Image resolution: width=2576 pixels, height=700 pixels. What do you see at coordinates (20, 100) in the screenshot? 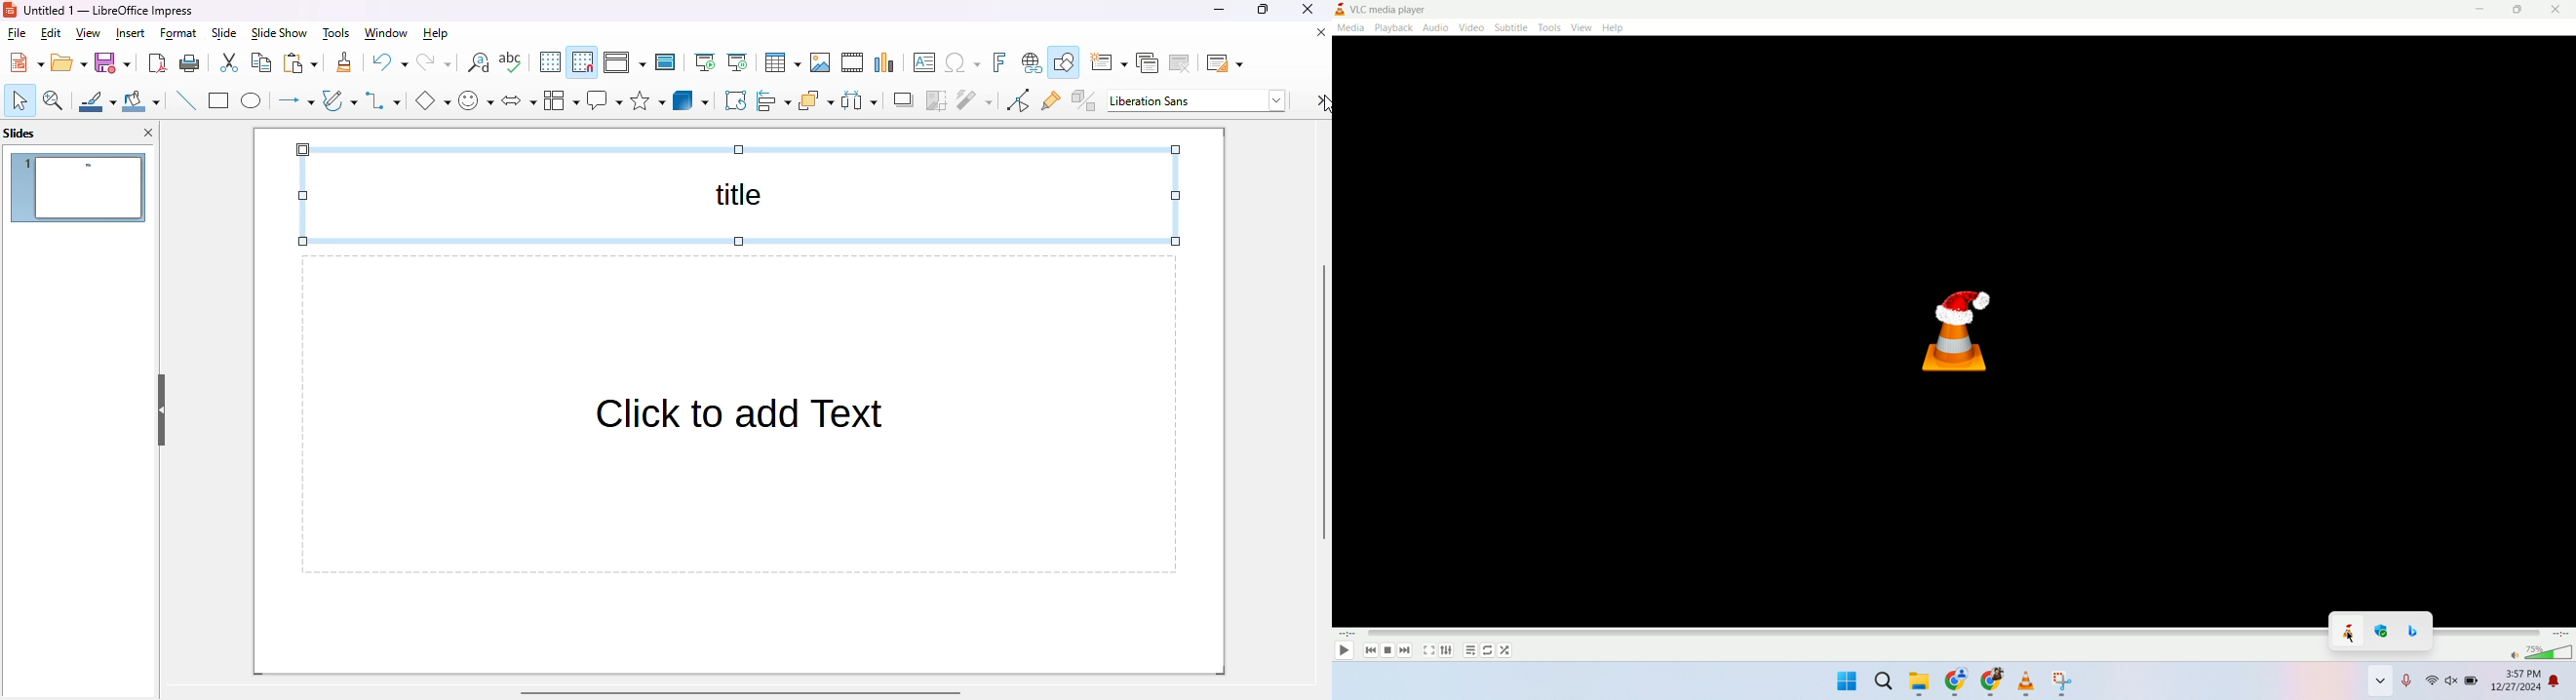
I see `select` at bounding box center [20, 100].